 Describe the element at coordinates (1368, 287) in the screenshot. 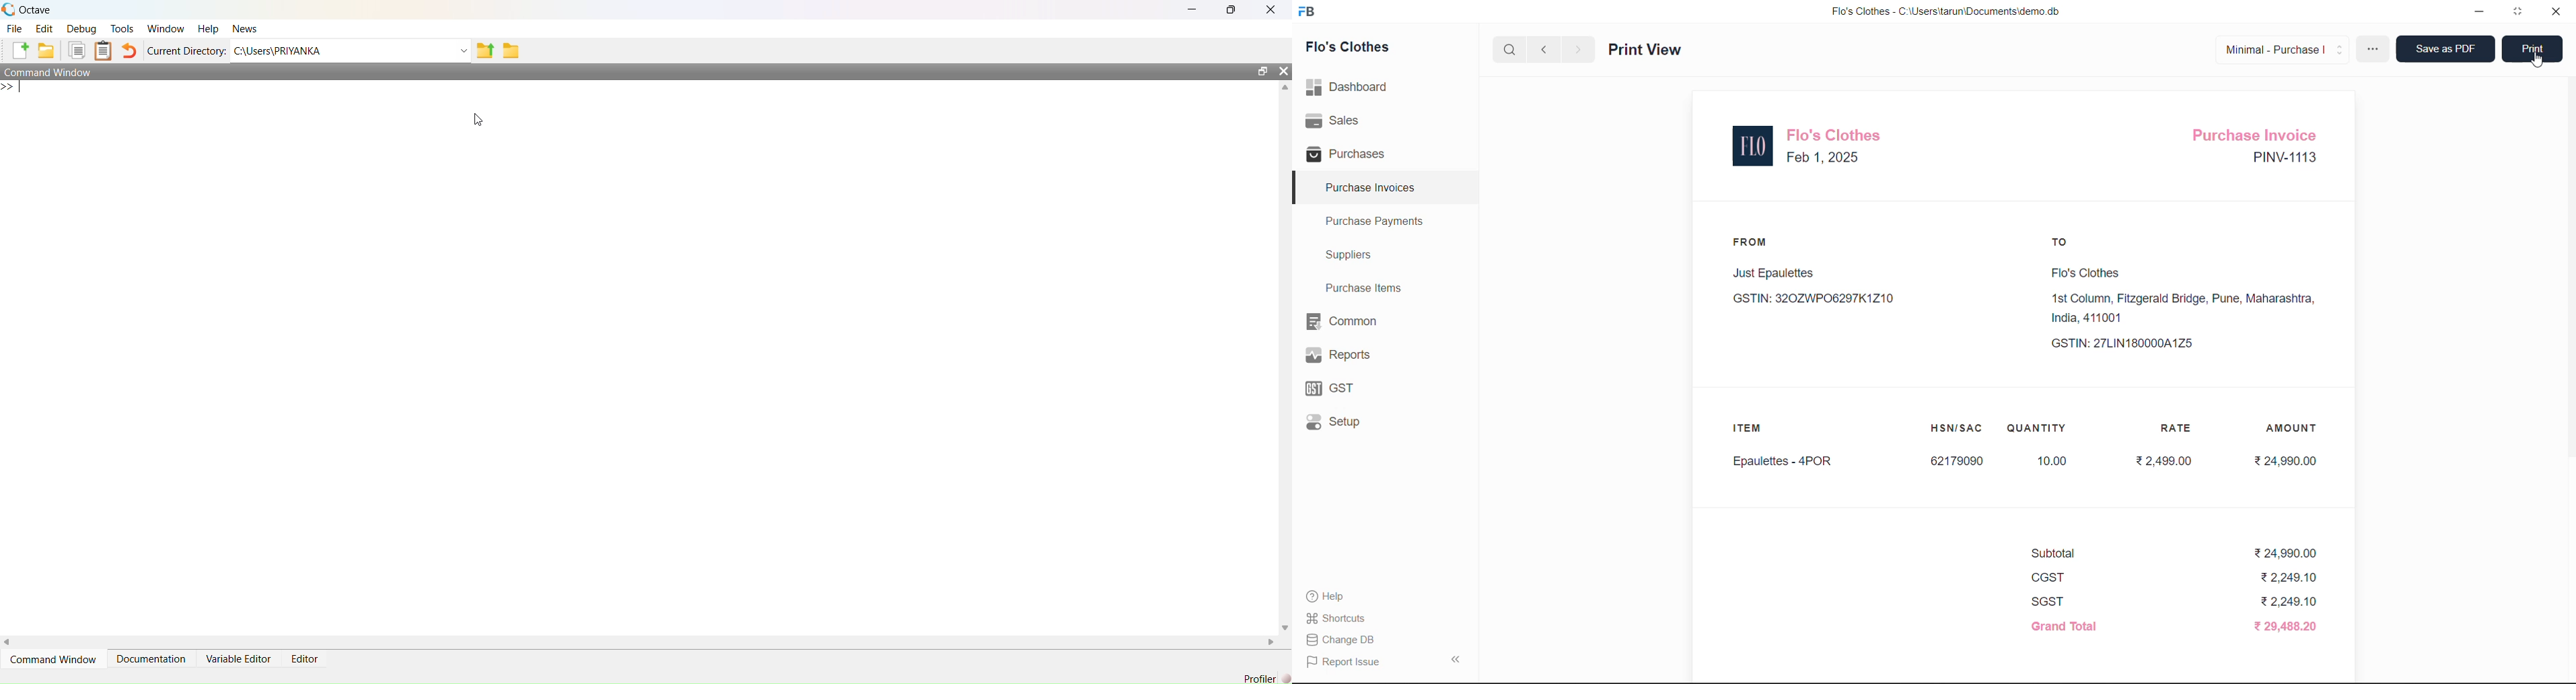

I see `Purchase Items` at that location.